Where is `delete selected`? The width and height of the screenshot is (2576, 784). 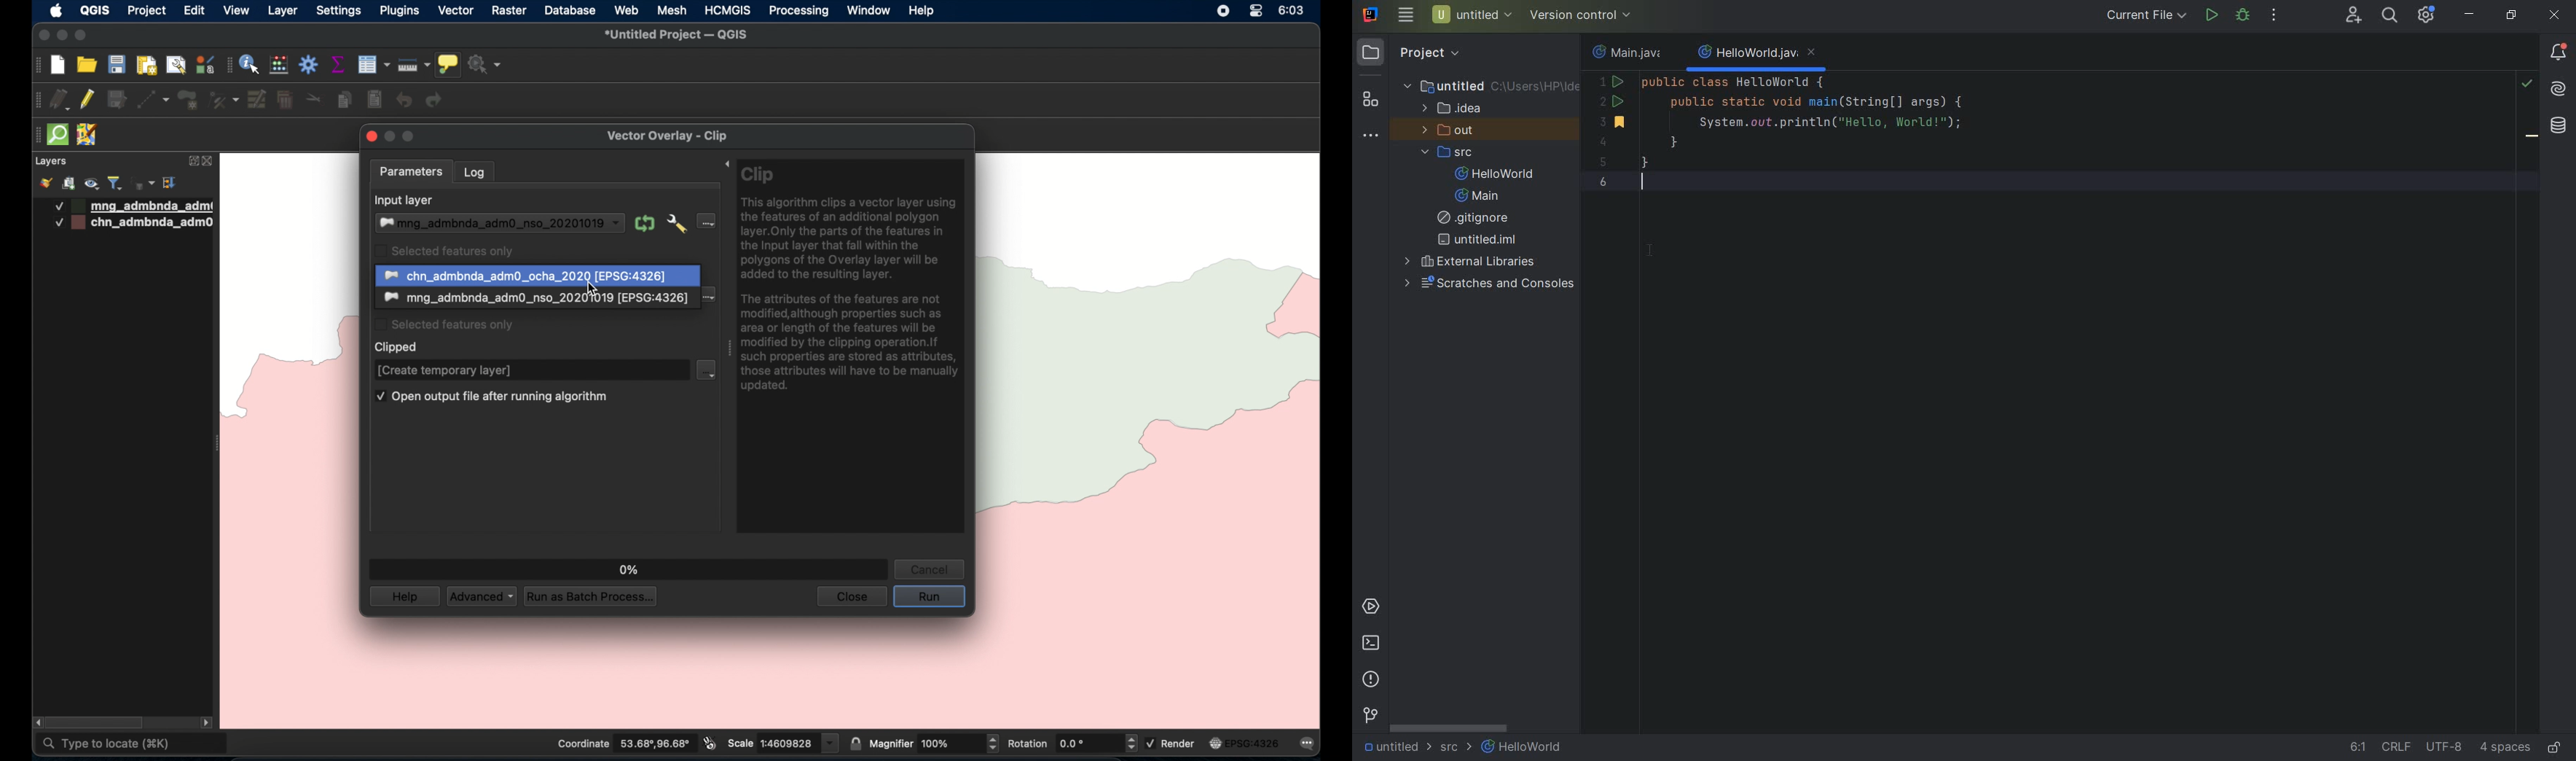
delete selected is located at coordinates (285, 101).